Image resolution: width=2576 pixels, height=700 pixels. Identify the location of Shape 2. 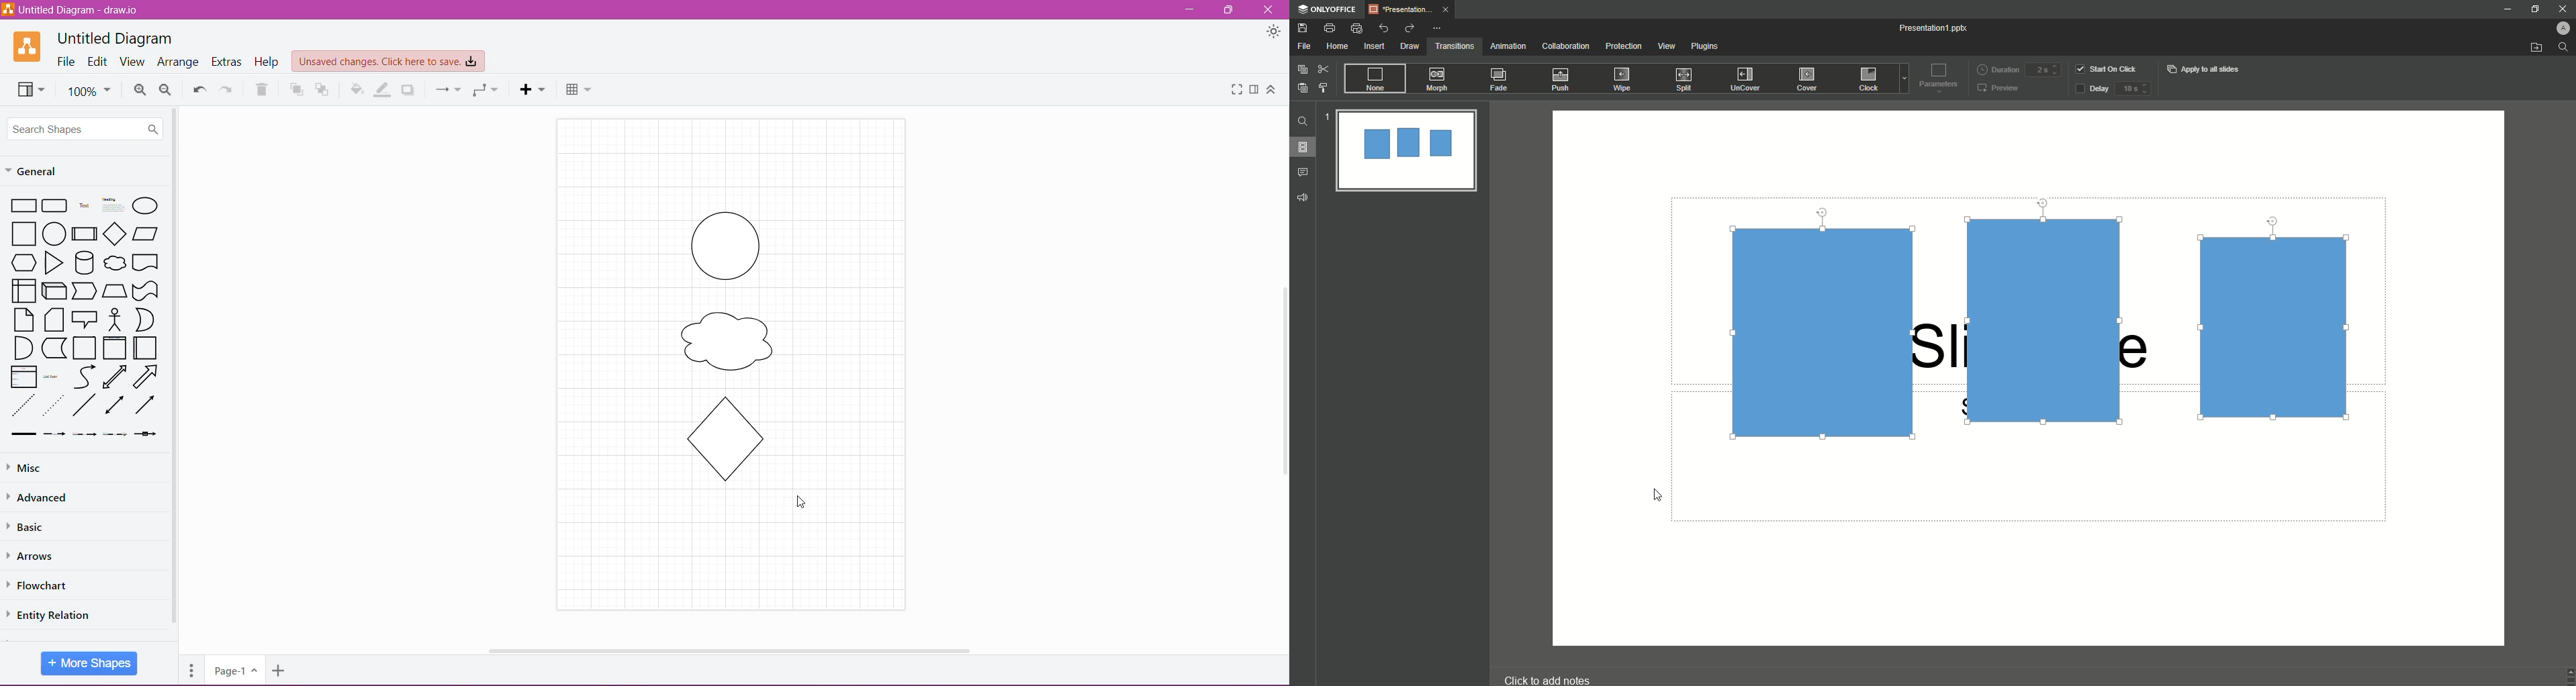
(2051, 319).